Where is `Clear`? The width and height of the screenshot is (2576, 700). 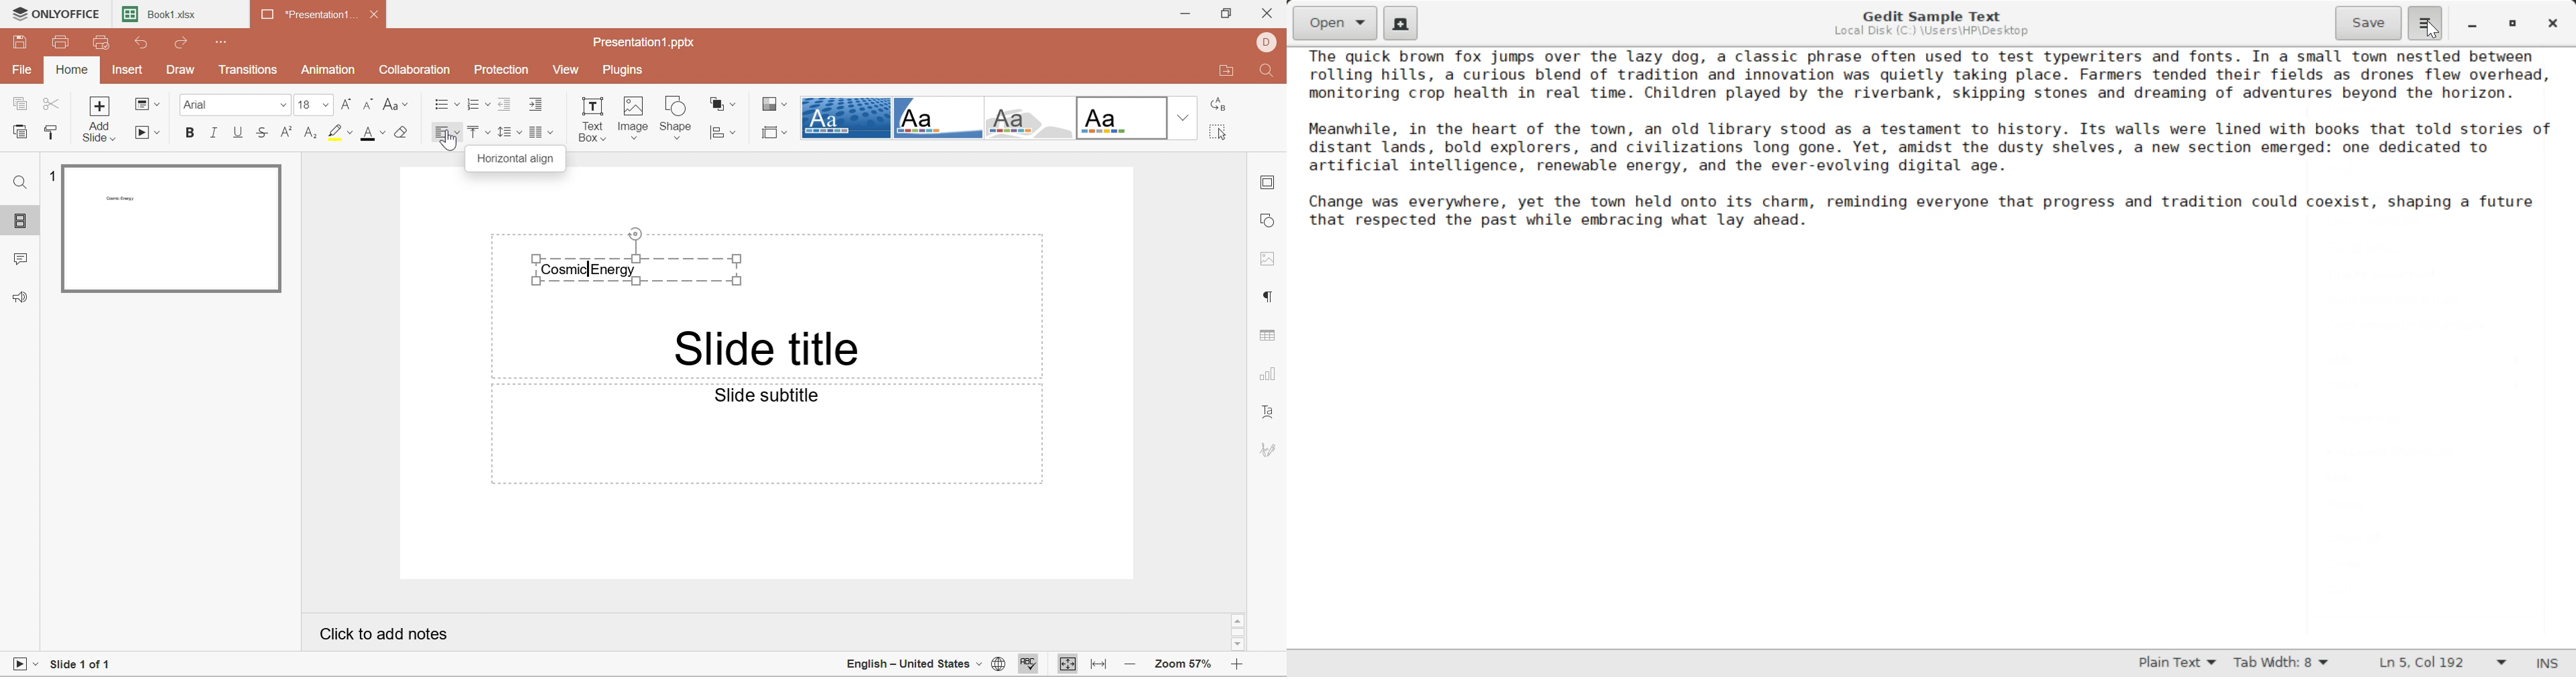 Clear is located at coordinates (403, 133).